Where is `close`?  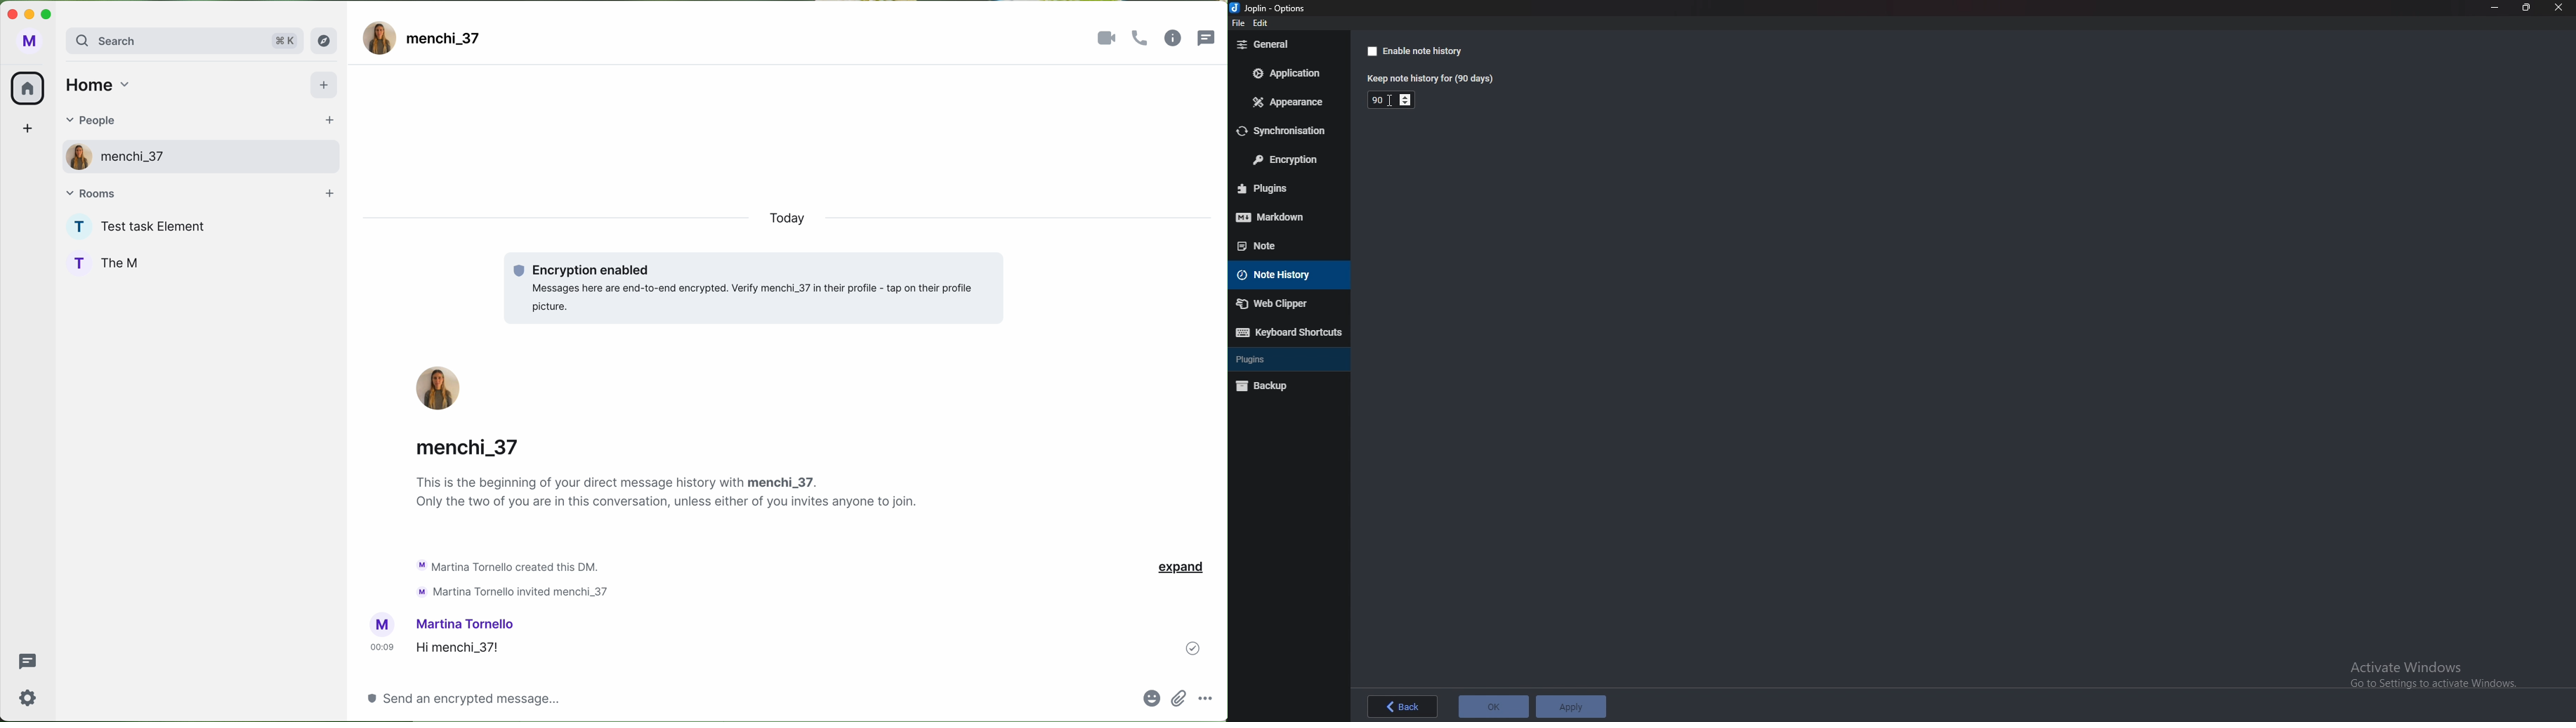
close is located at coordinates (2561, 8).